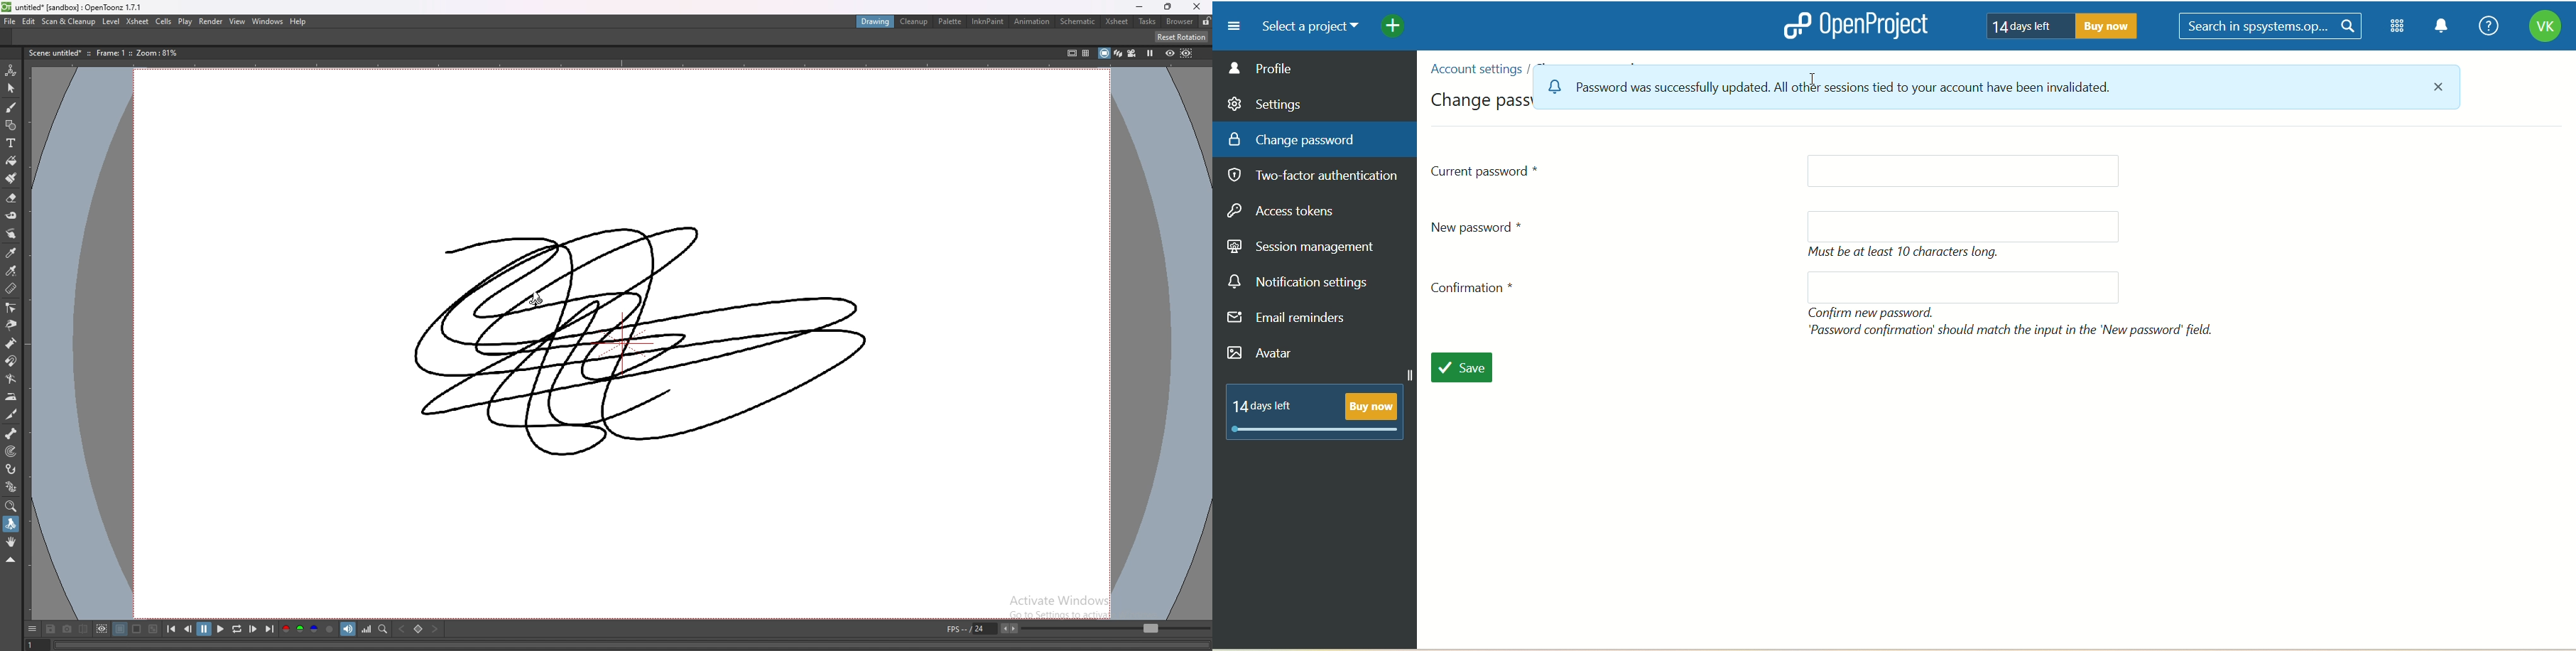  Describe the element at coordinates (2442, 28) in the screenshot. I see `notification` at that location.